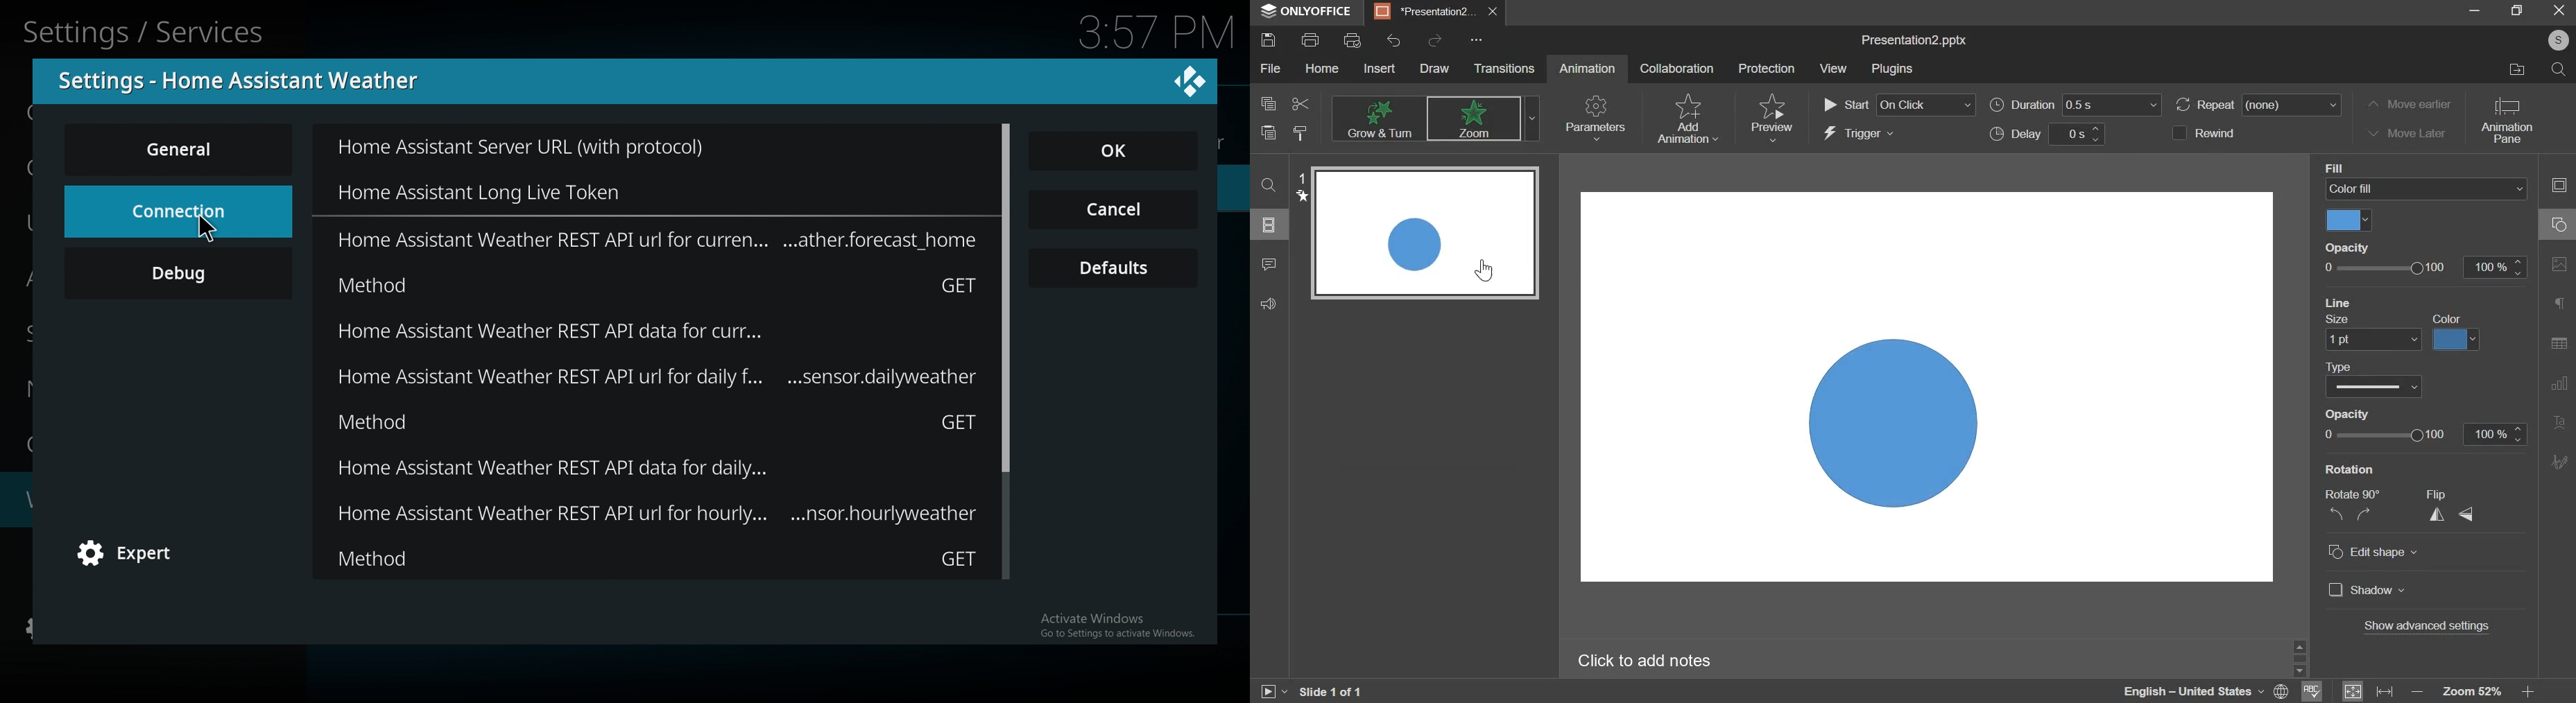  Describe the element at coordinates (1268, 131) in the screenshot. I see `paste` at that location.